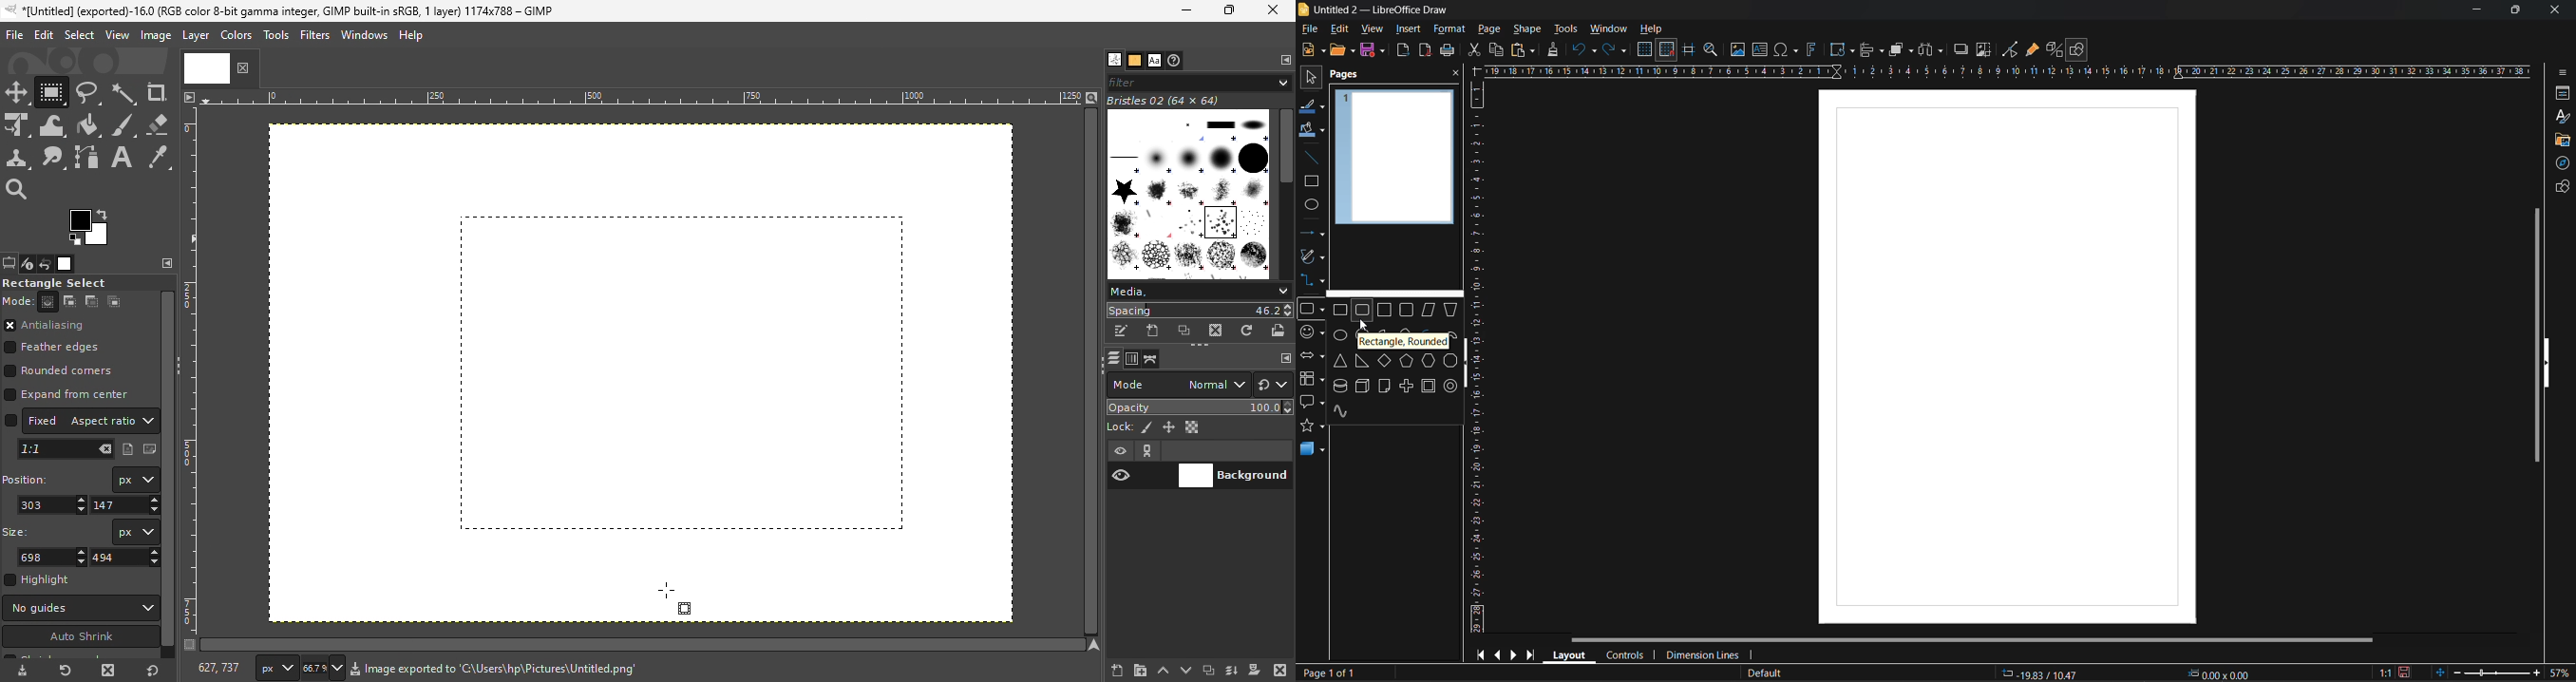 The image size is (2576, 700). Describe the element at coordinates (1762, 674) in the screenshot. I see `slide master name` at that location.